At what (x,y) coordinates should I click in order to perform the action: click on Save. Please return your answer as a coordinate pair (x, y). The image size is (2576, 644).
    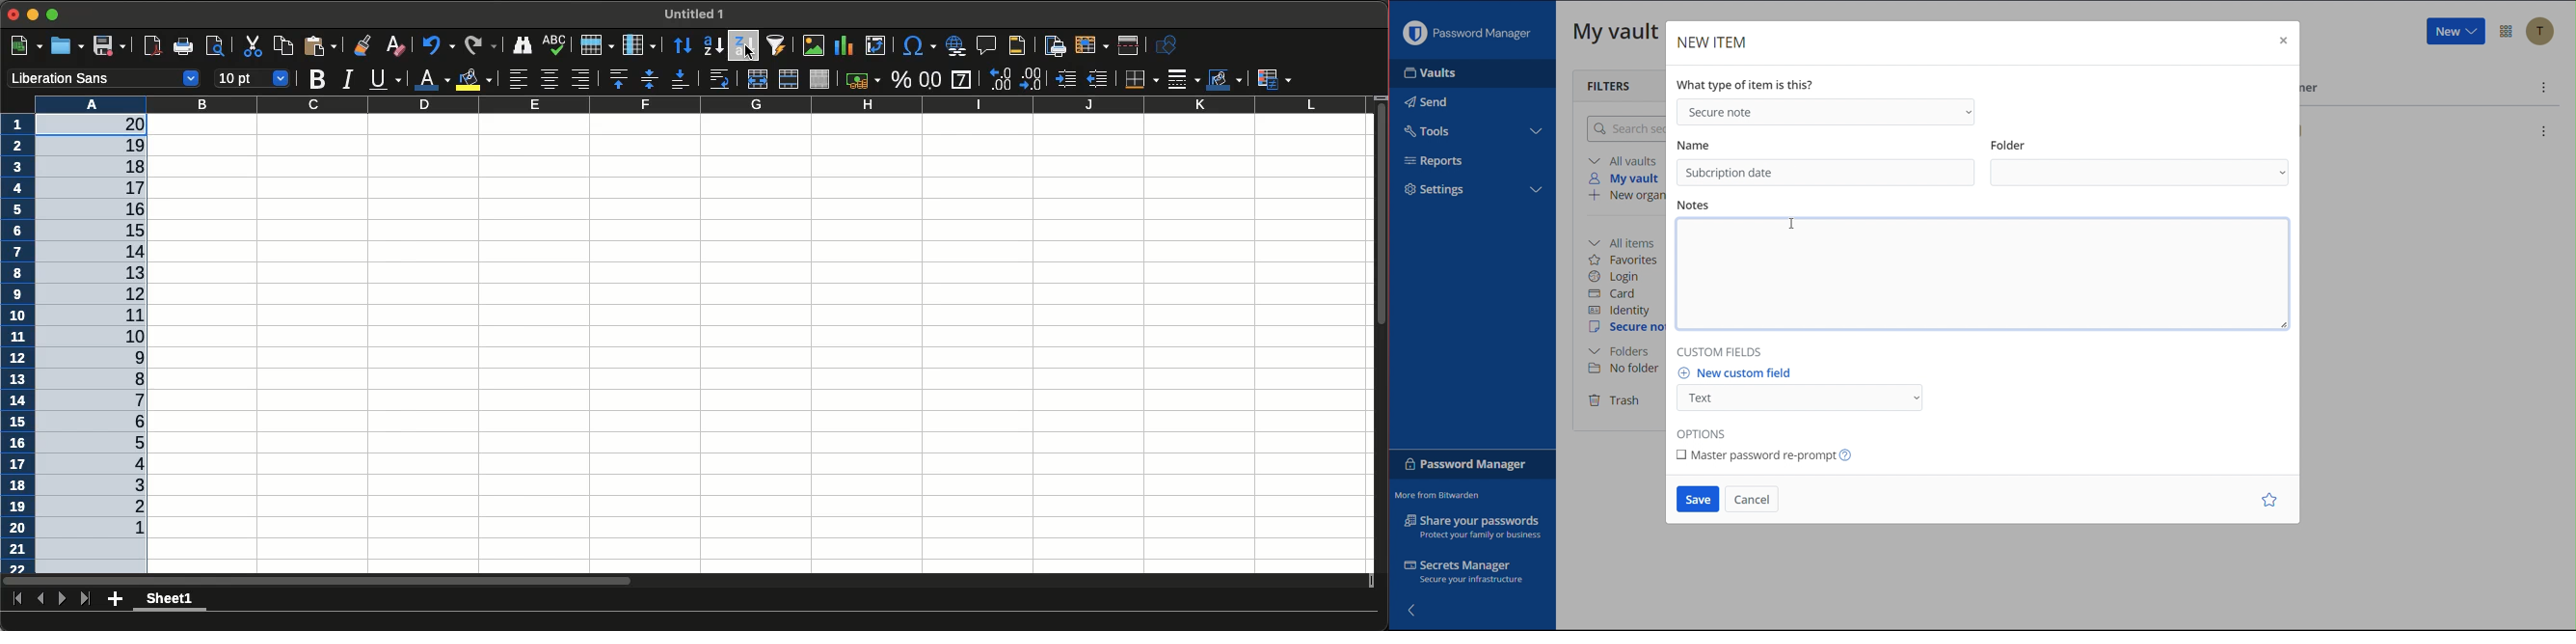
    Looking at the image, I should click on (1698, 499).